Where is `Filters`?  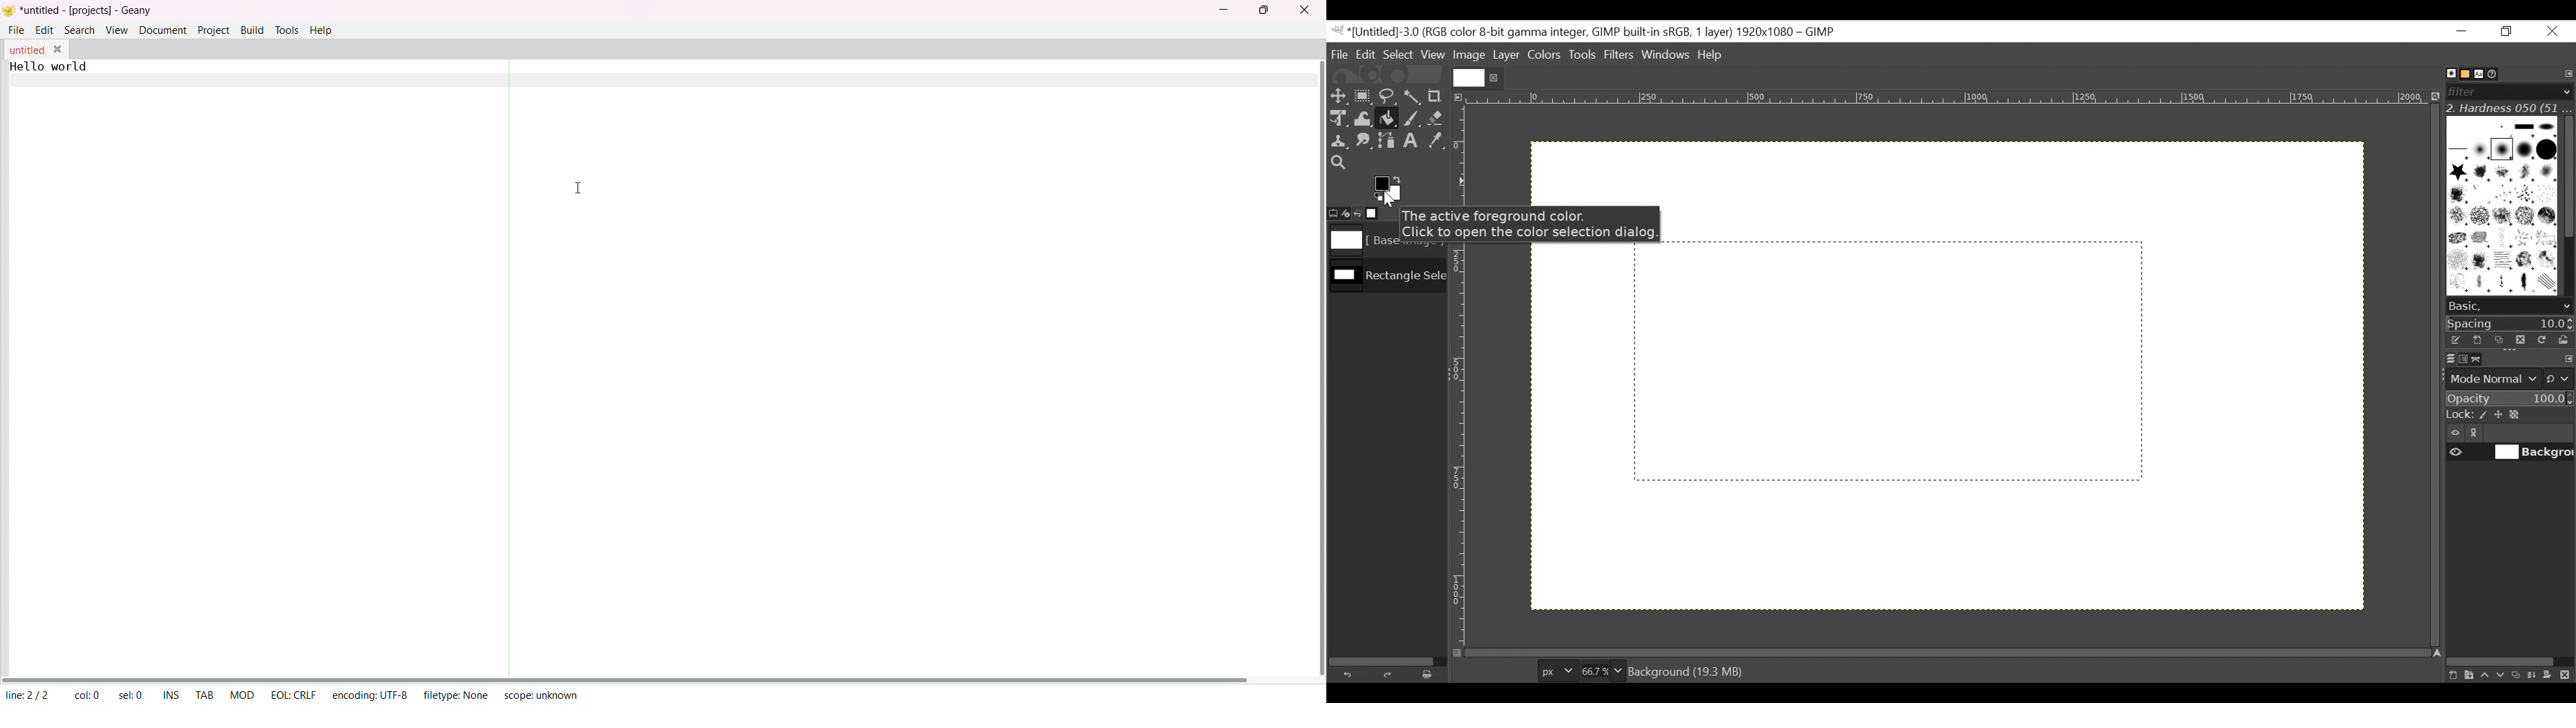 Filters is located at coordinates (1620, 56).